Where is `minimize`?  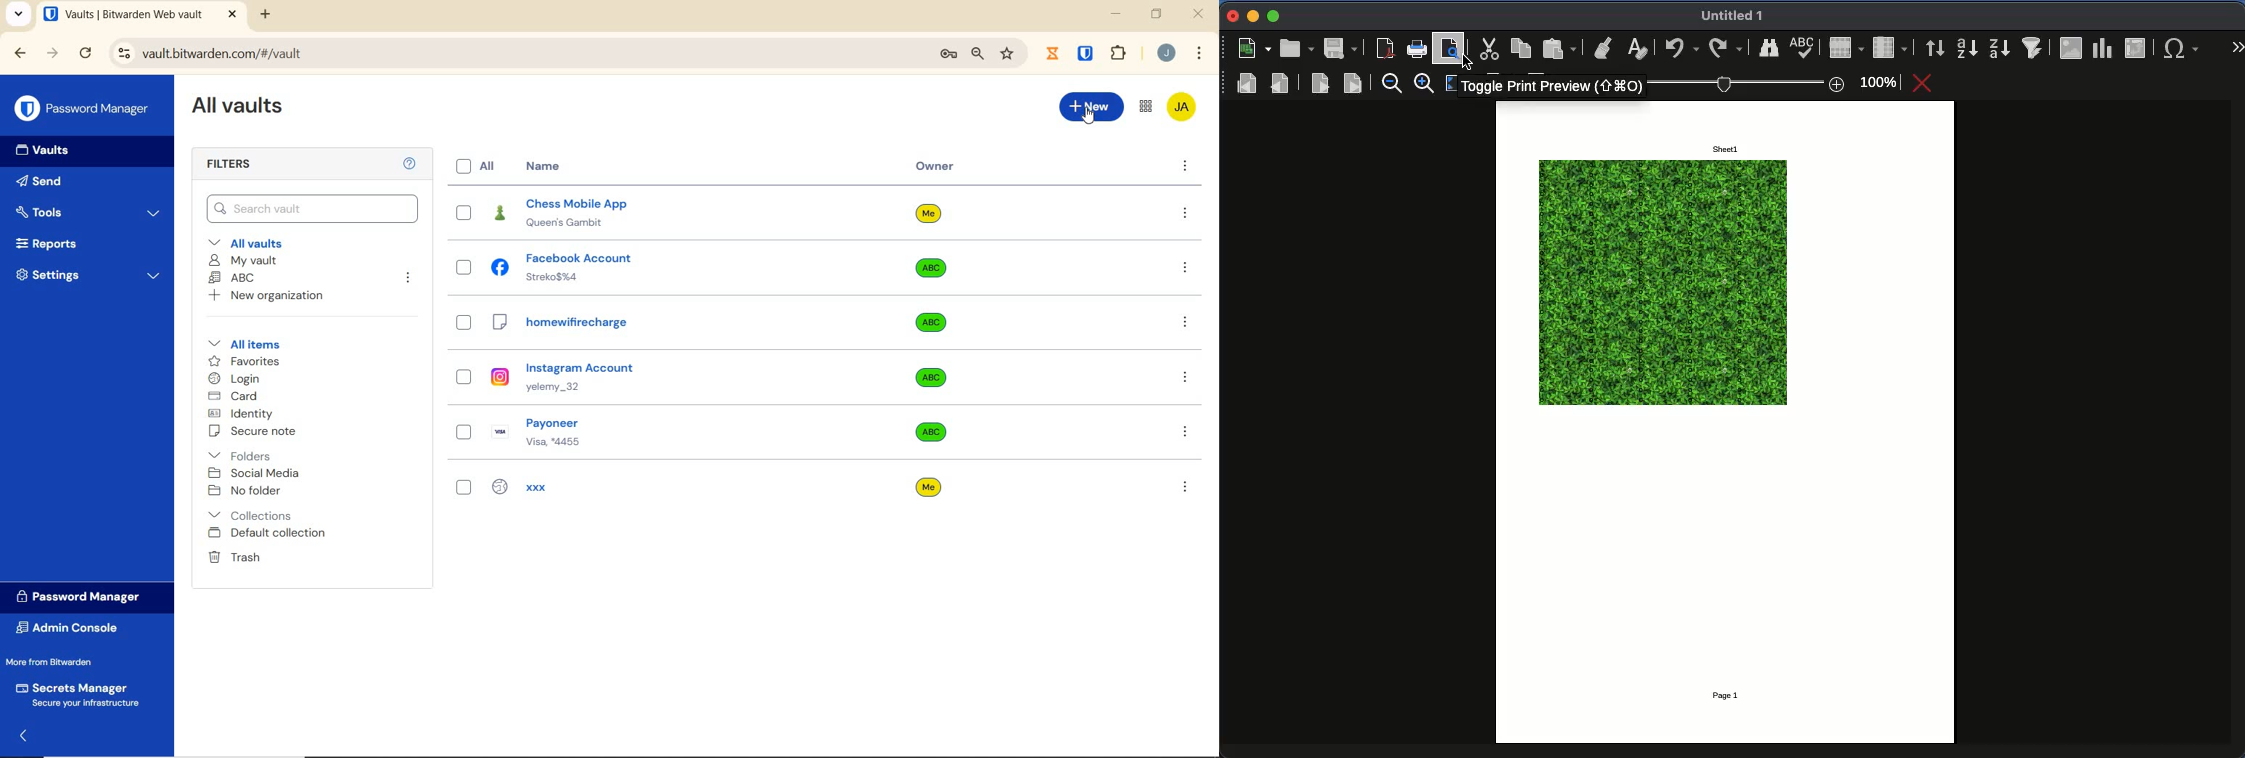 minimize is located at coordinates (1118, 14).